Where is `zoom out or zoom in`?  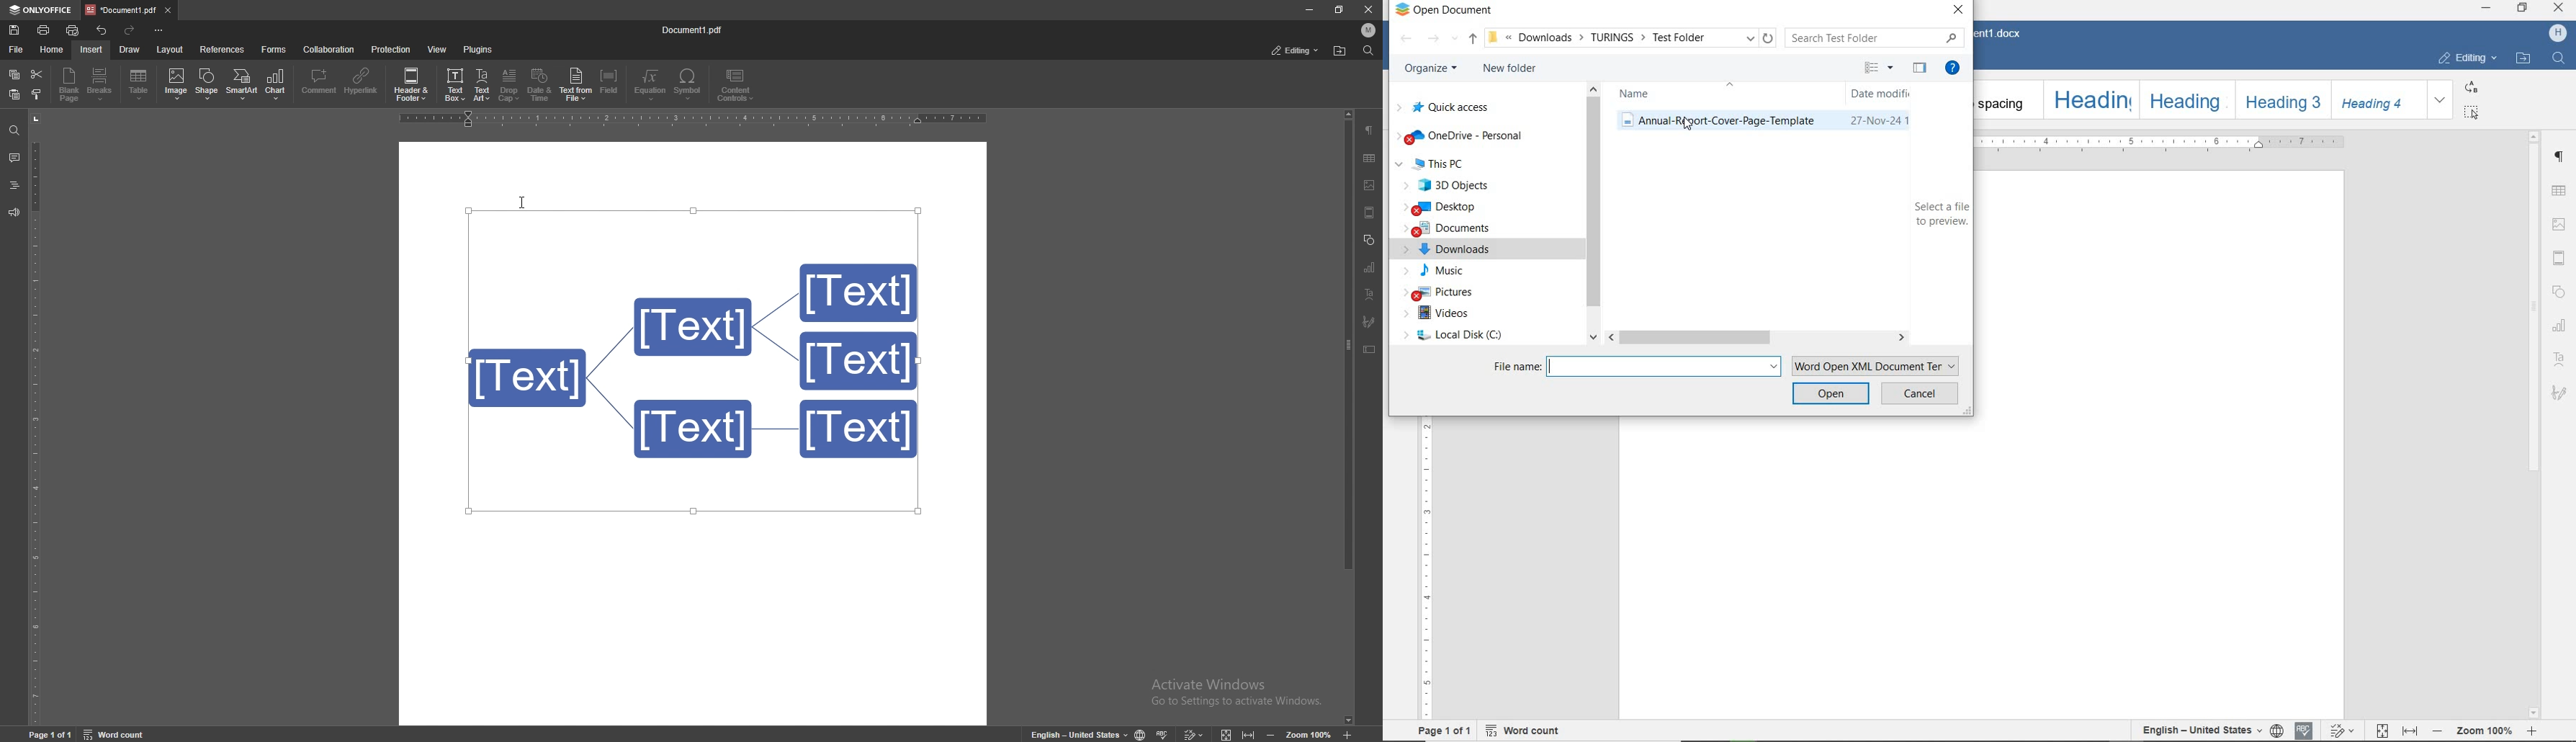
zoom out or zoom in is located at coordinates (2486, 730).